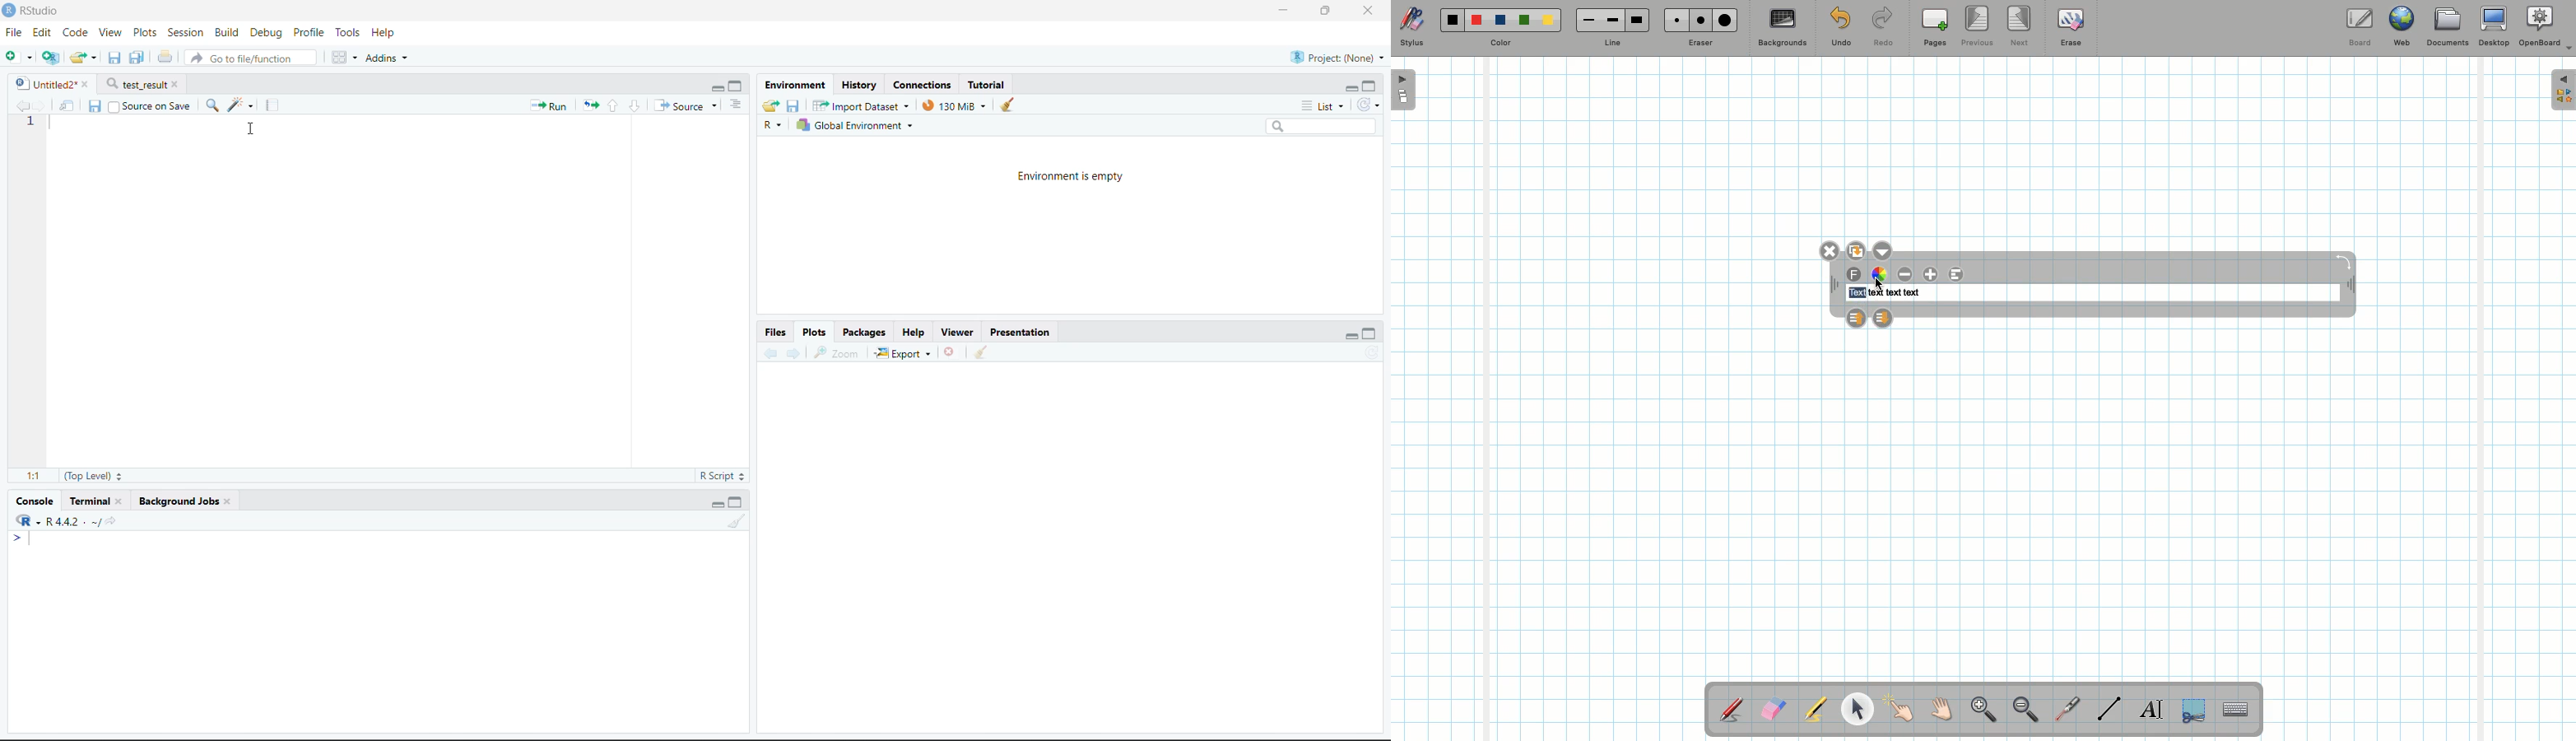  Describe the element at coordinates (956, 328) in the screenshot. I see `Viewer` at that location.